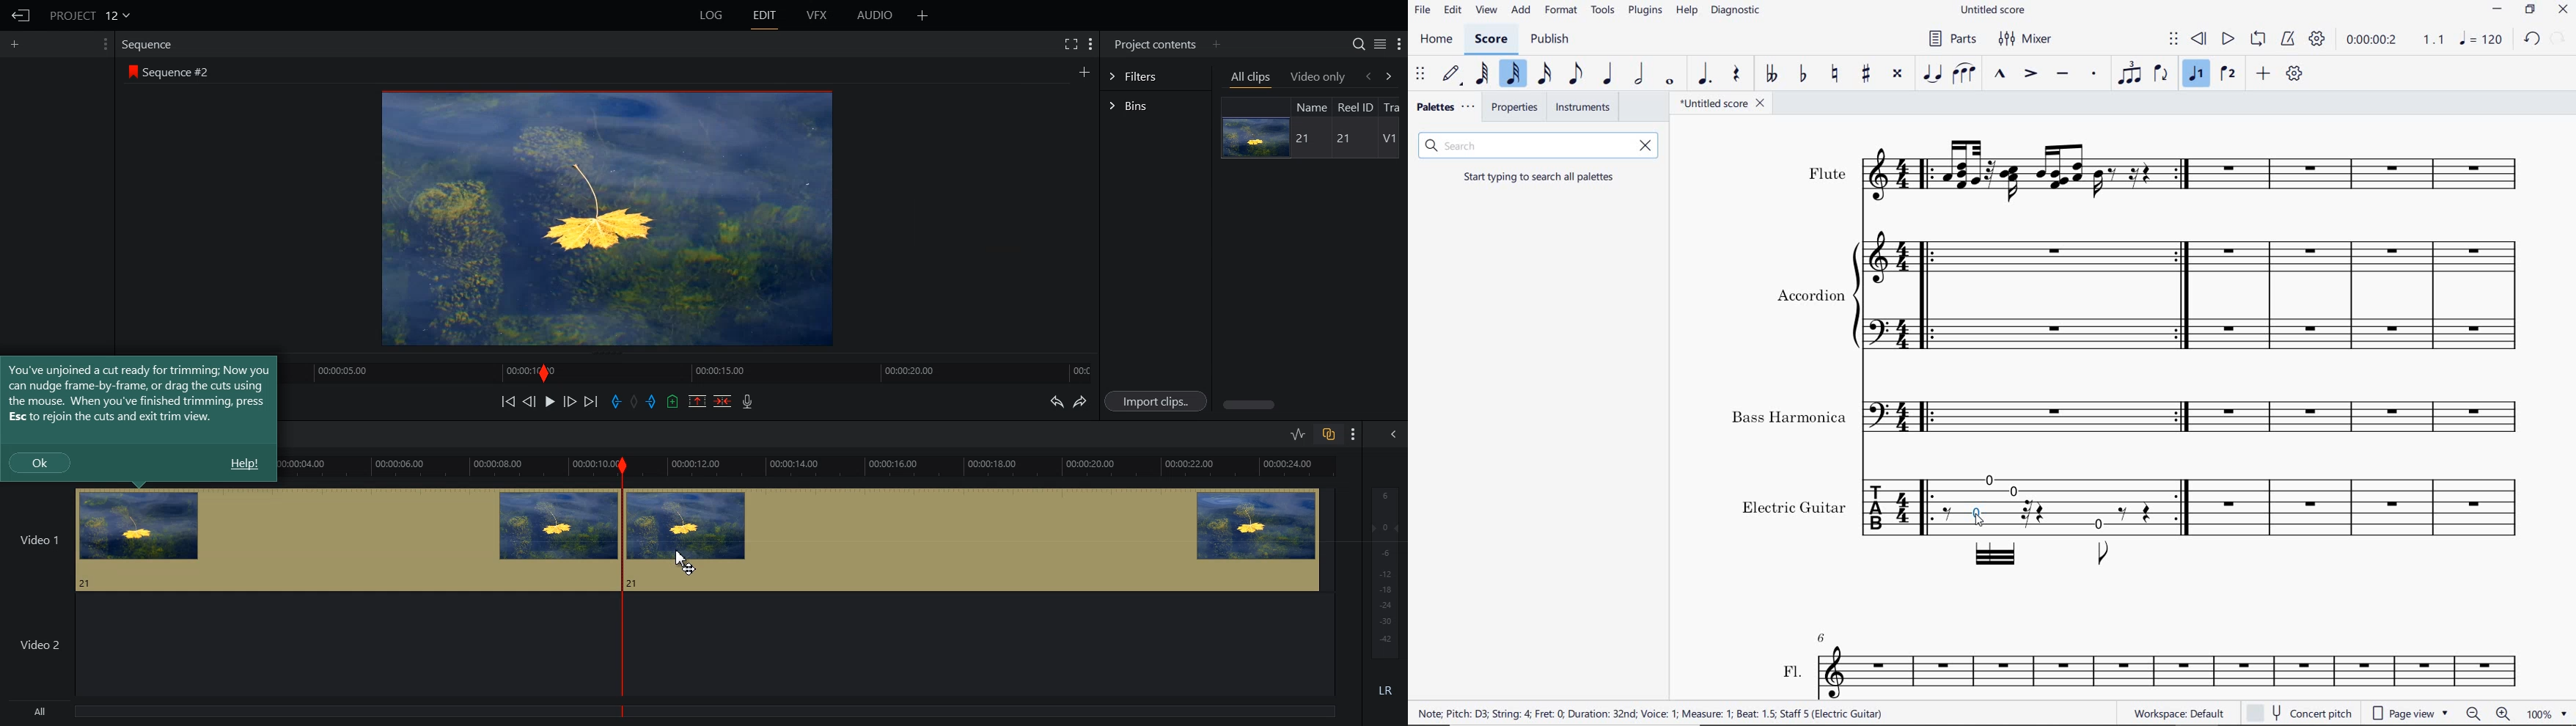 Image resolution: width=2576 pixels, height=728 pixels. Describe the element at coordinates (1156, 76) in the screenshot. I see `Filters` at that location.